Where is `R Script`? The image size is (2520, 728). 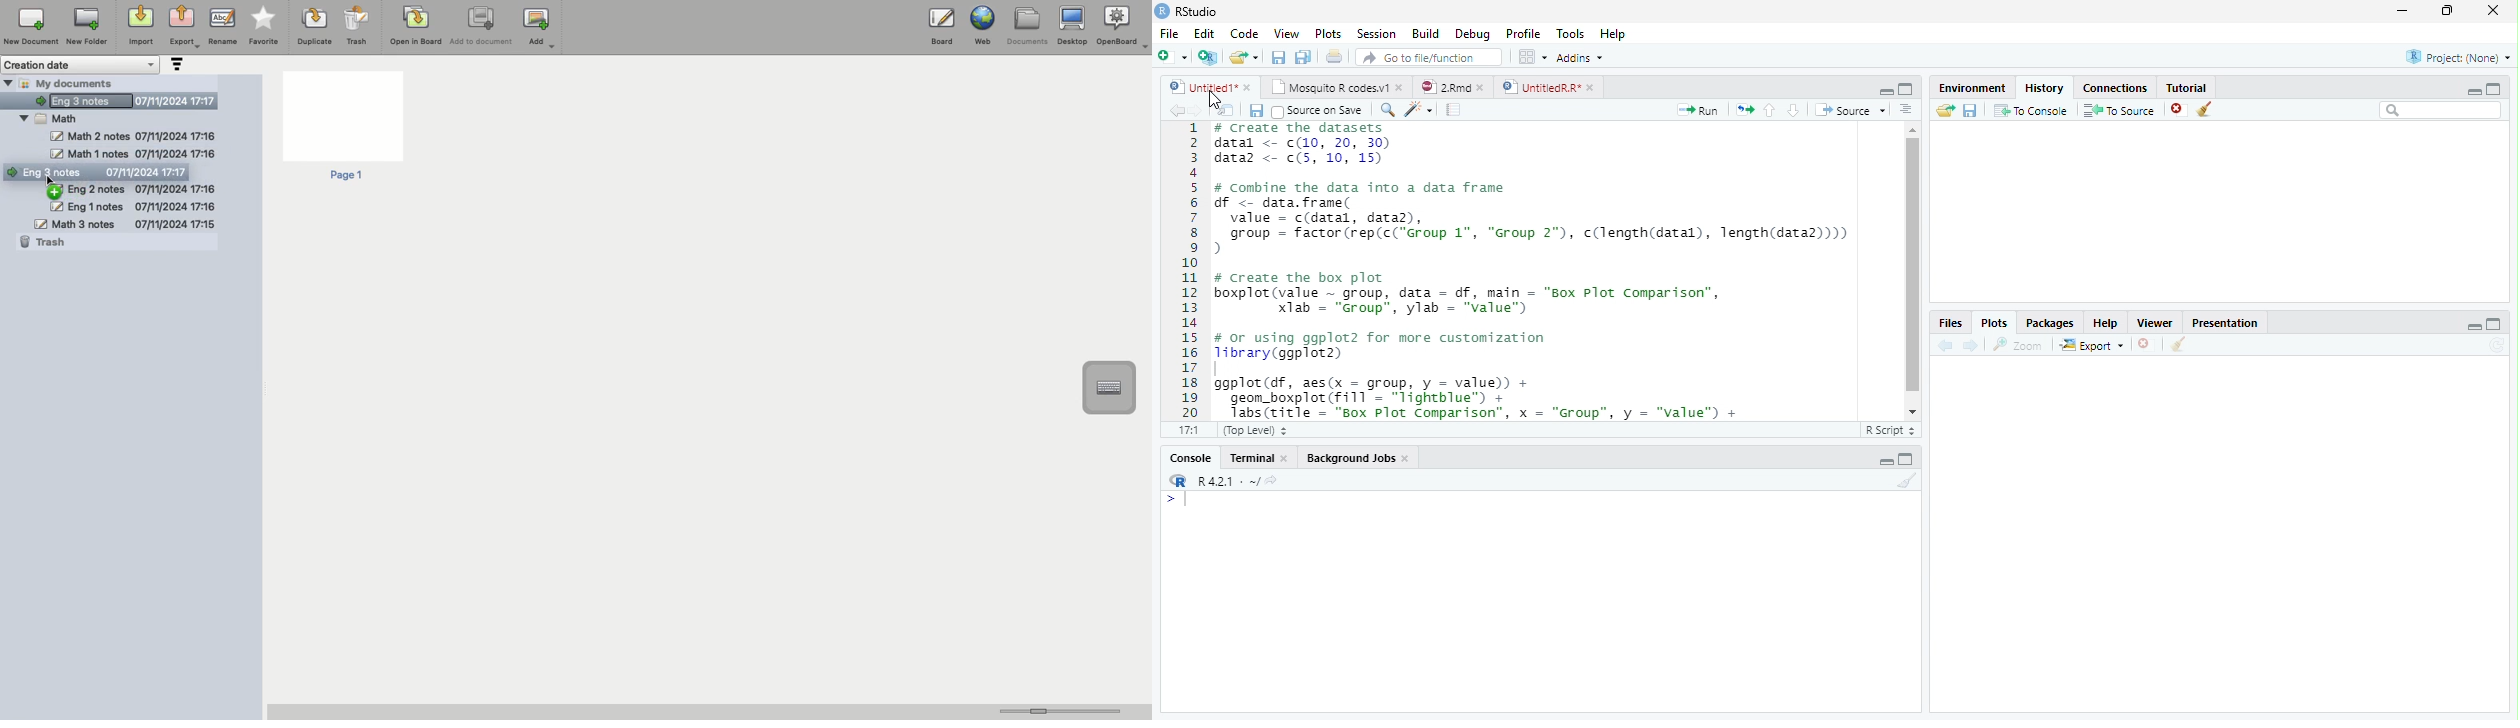 R Script is located at coordinates (1890, 431).